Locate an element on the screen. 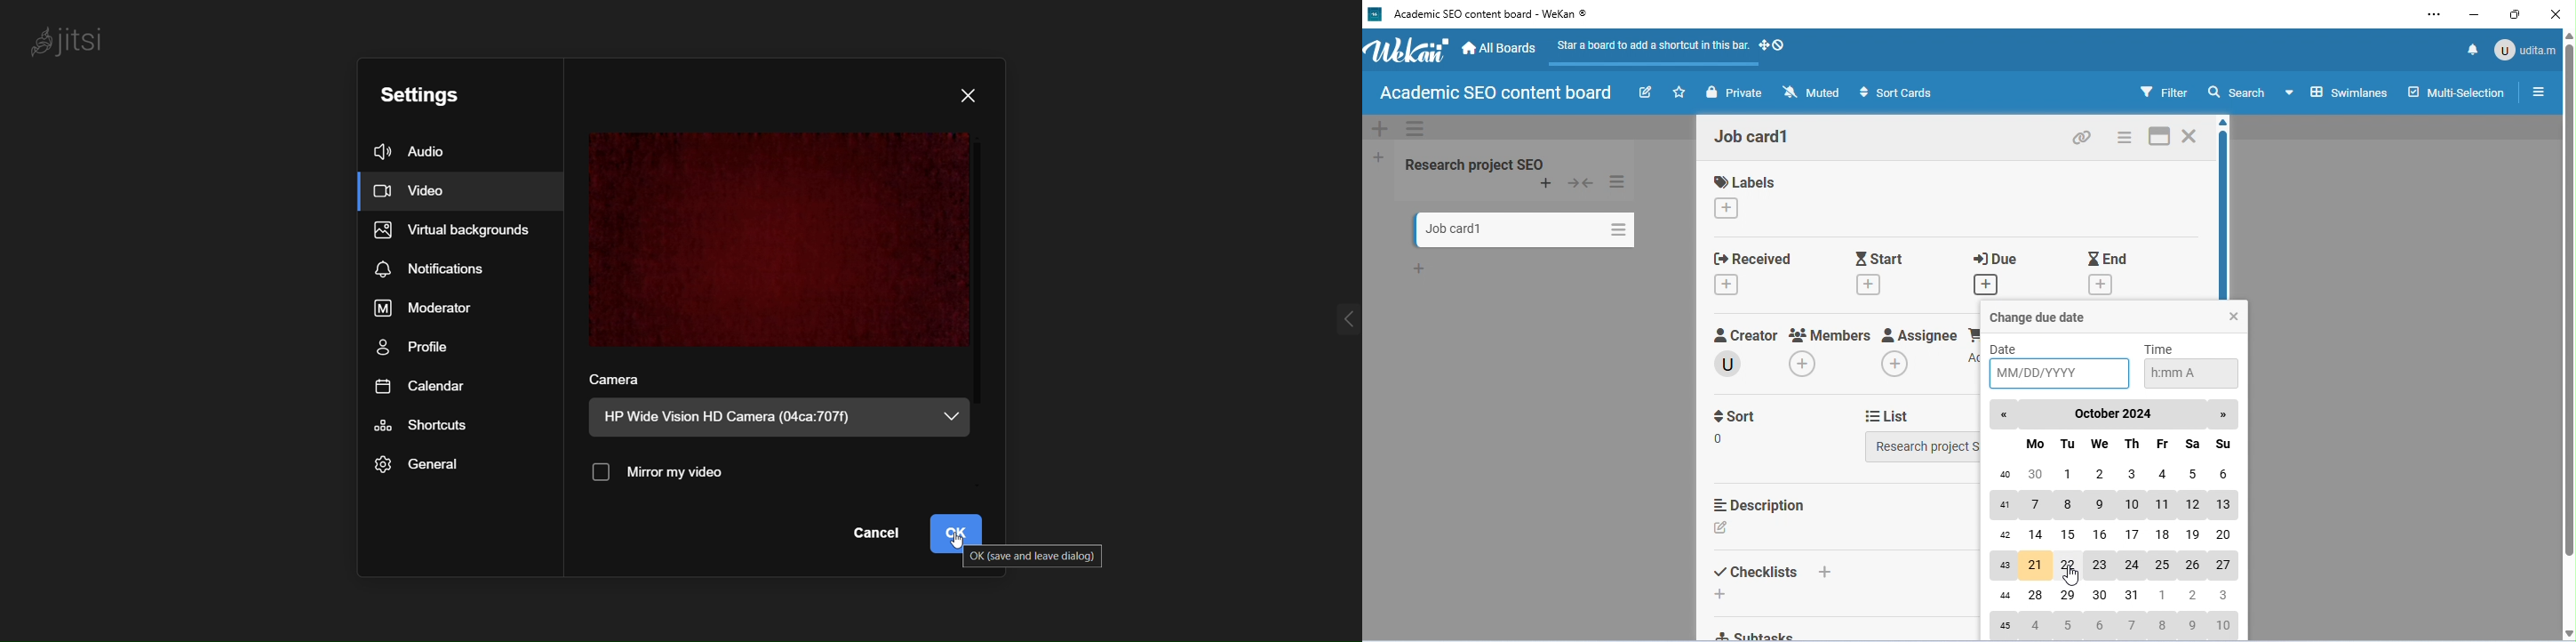 The width and height of the screenshot is (2576, 644). moderator is located at coordinates (429, 308).